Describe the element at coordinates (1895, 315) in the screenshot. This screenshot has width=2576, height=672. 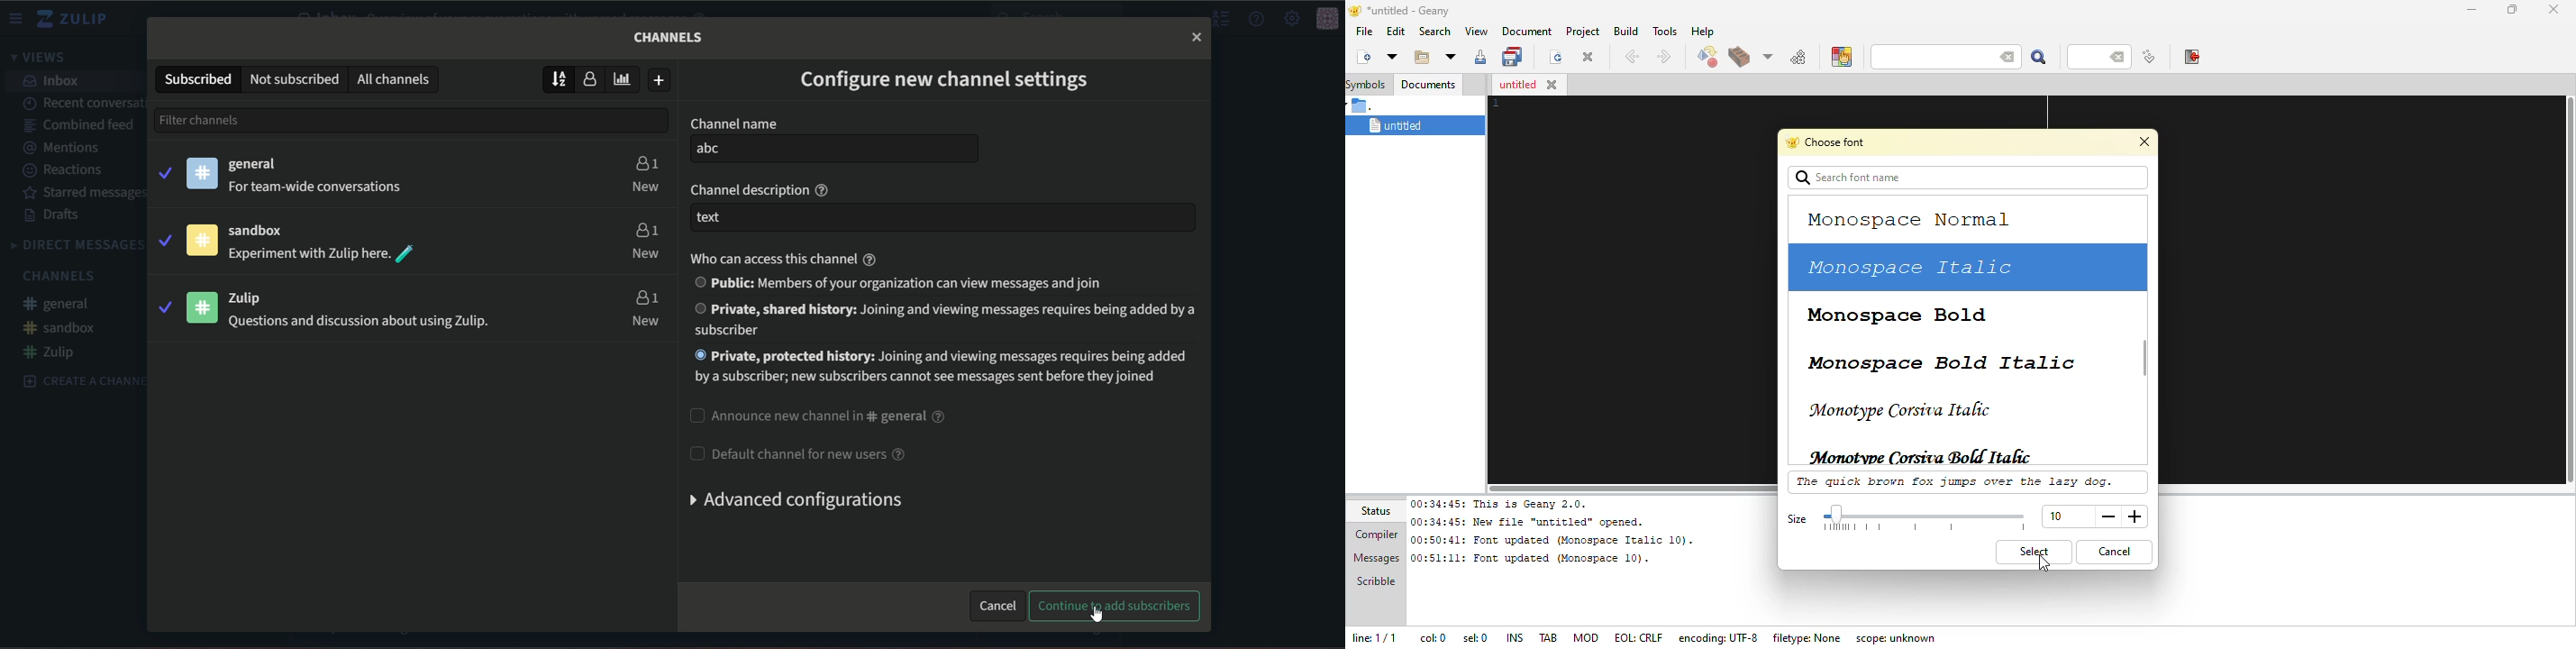
I see `monospace bold` at that location.